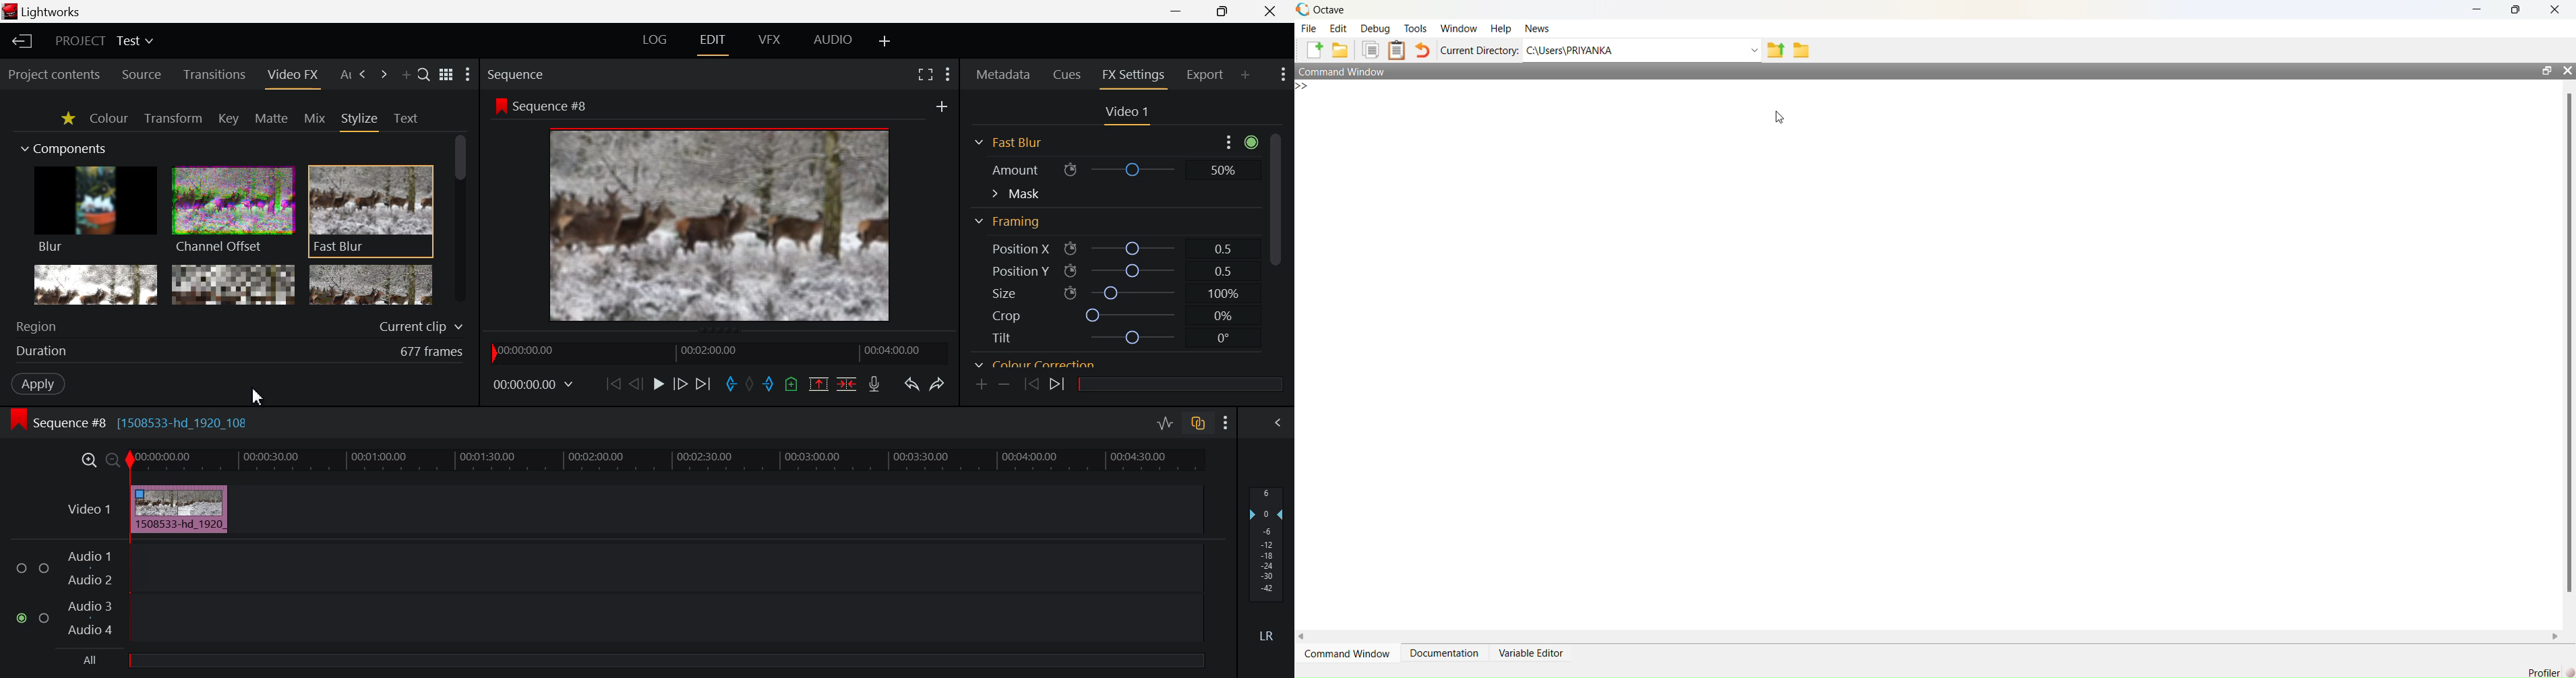 The width and height of the screenshot is (2576, 700). What do you see at coordinates (1060, 386) in the screenshot?
I see `Next keyframe` at bounding box center [1060, 386].